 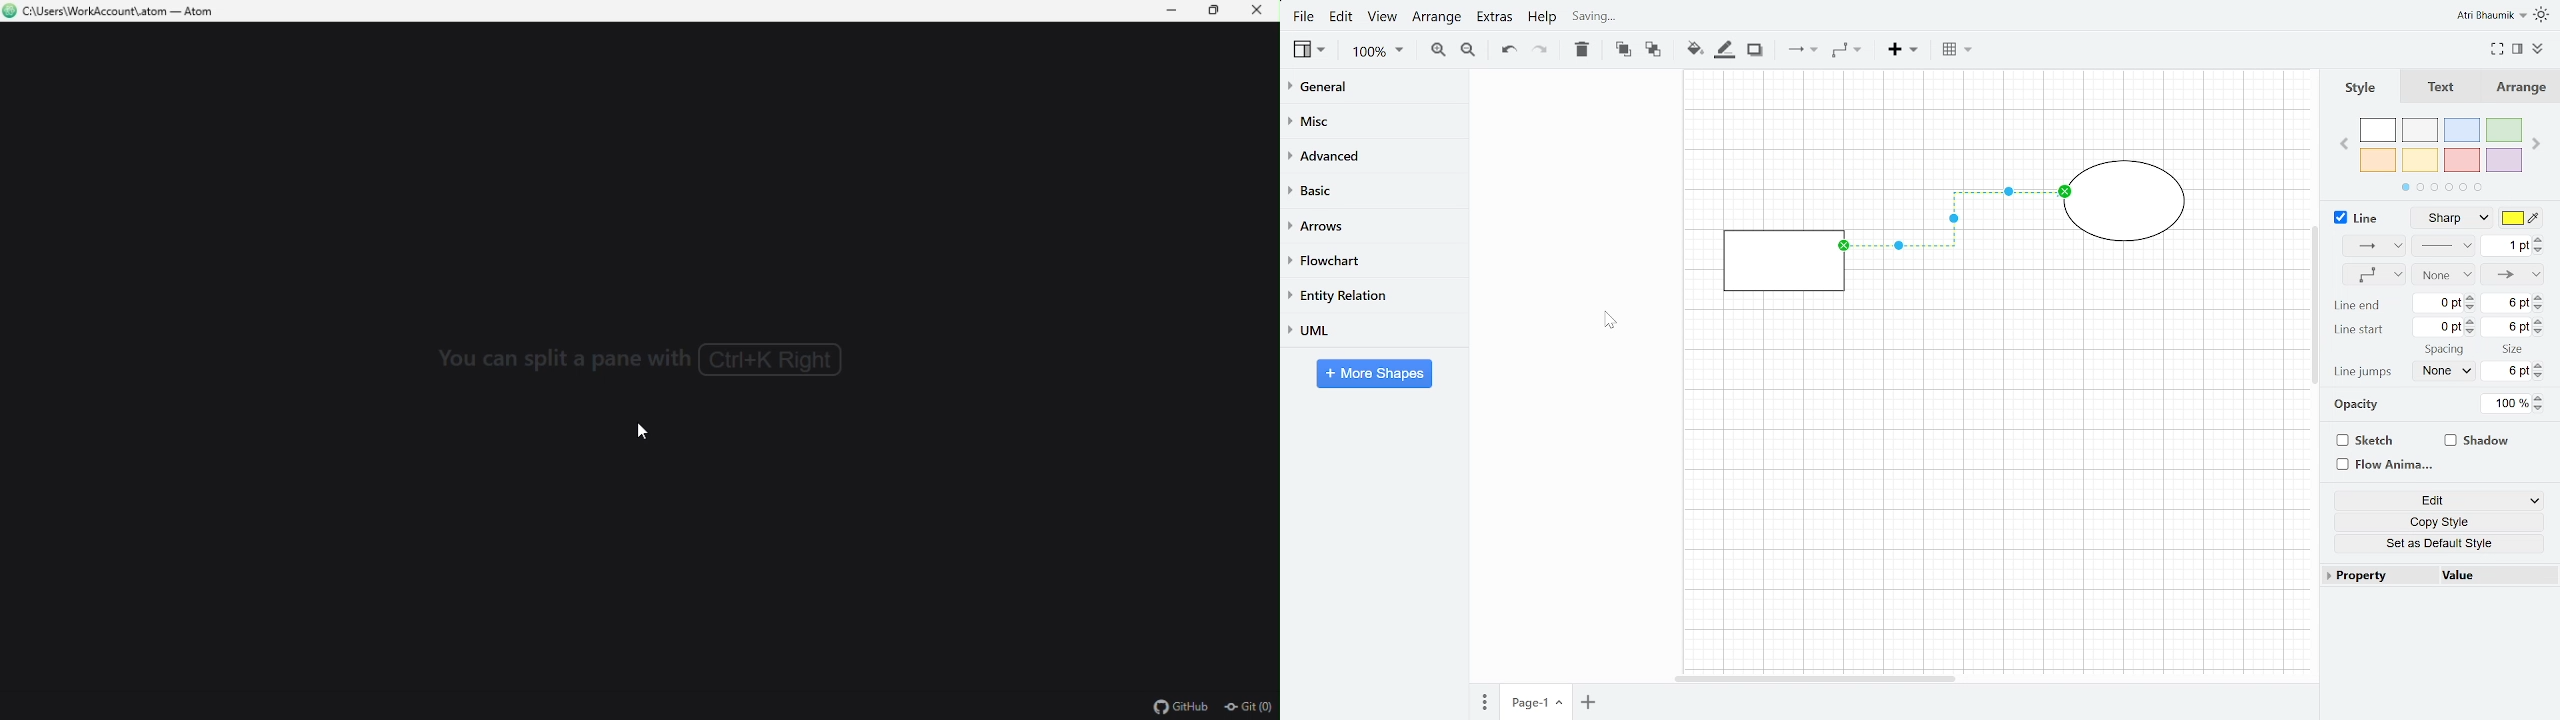 What do you see at coordinates (2506, 370) in the screenshot?
I see `Line jumps spacings` at bounding box center [2506, 370].